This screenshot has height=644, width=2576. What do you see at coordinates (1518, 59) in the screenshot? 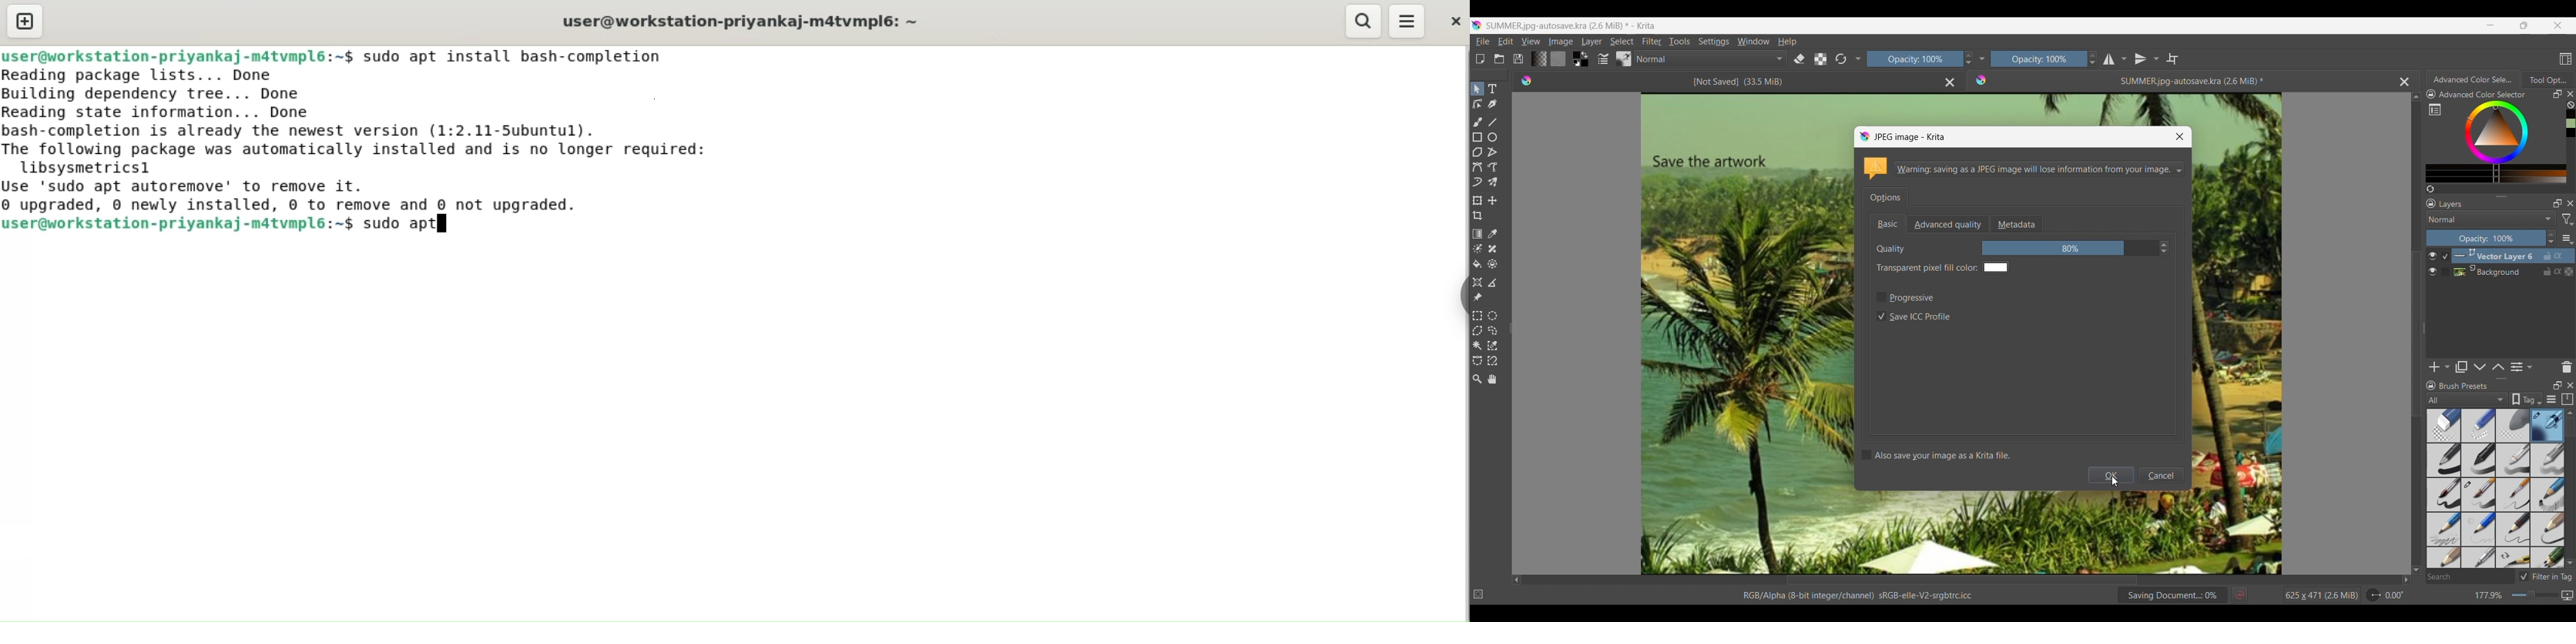
I see `Save` at bounding box center [1518, 59].